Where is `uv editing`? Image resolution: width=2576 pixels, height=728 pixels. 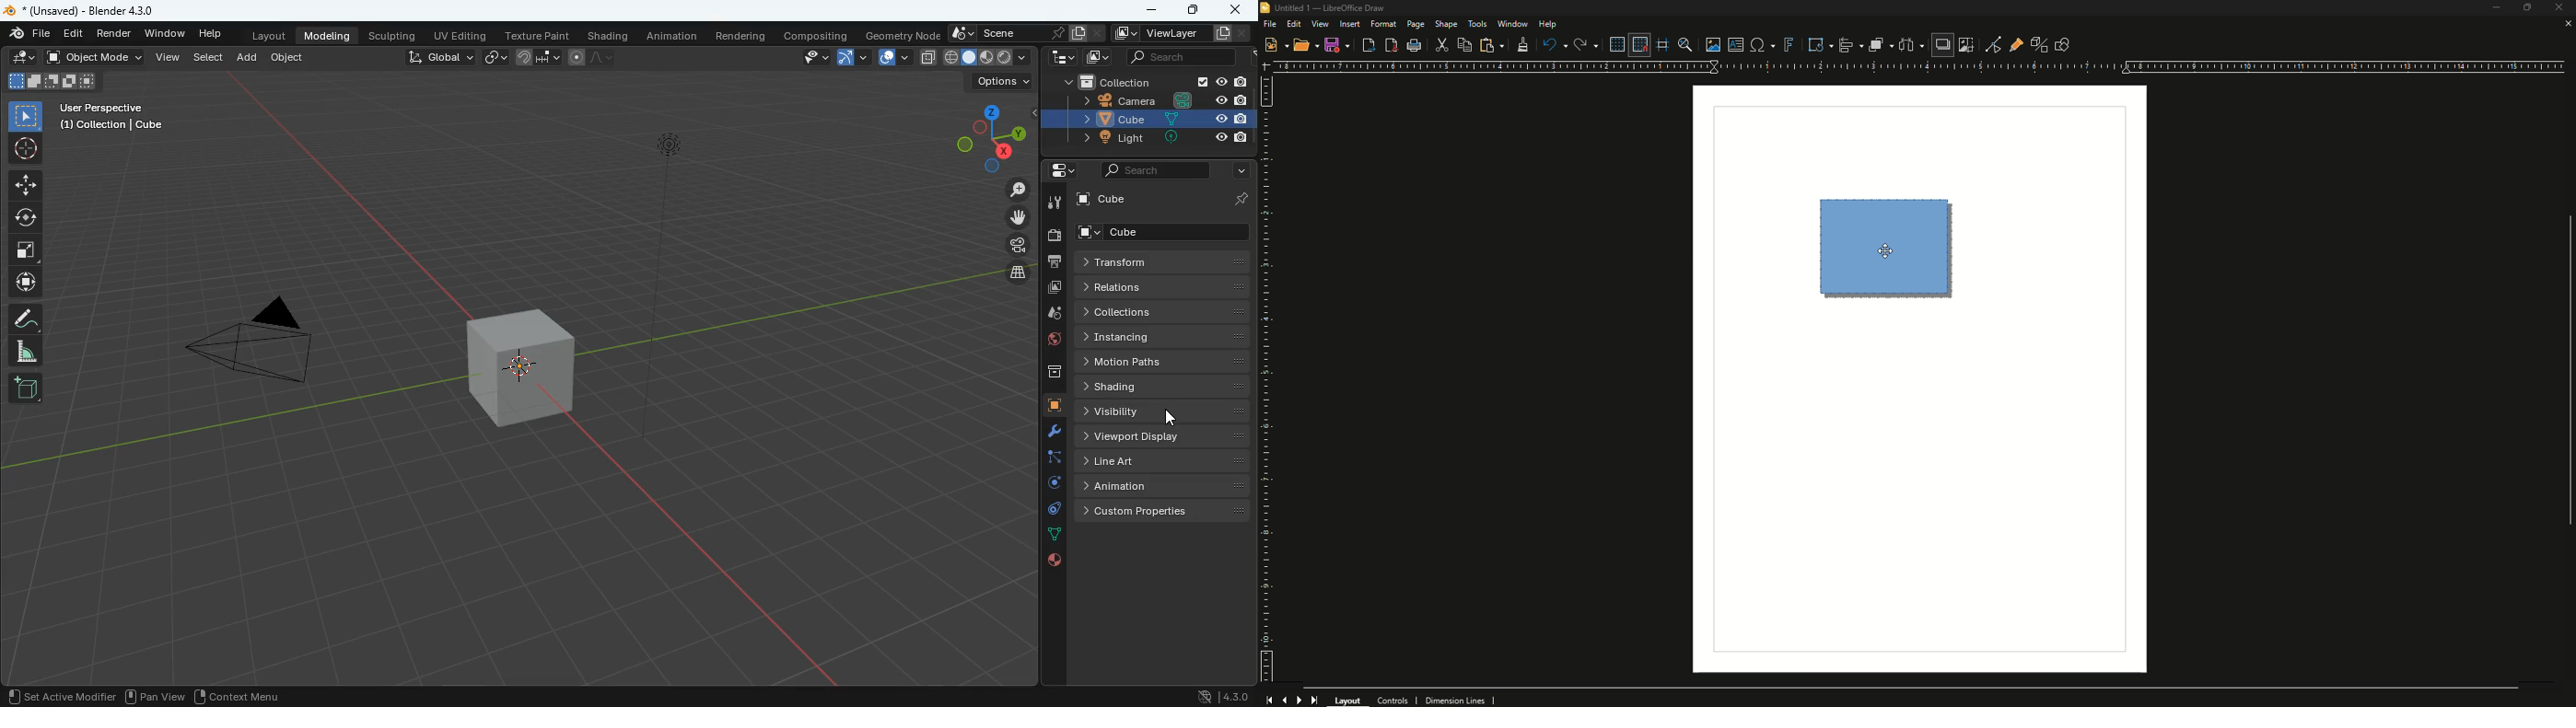 uv editing is located at coordinates (460, 35).